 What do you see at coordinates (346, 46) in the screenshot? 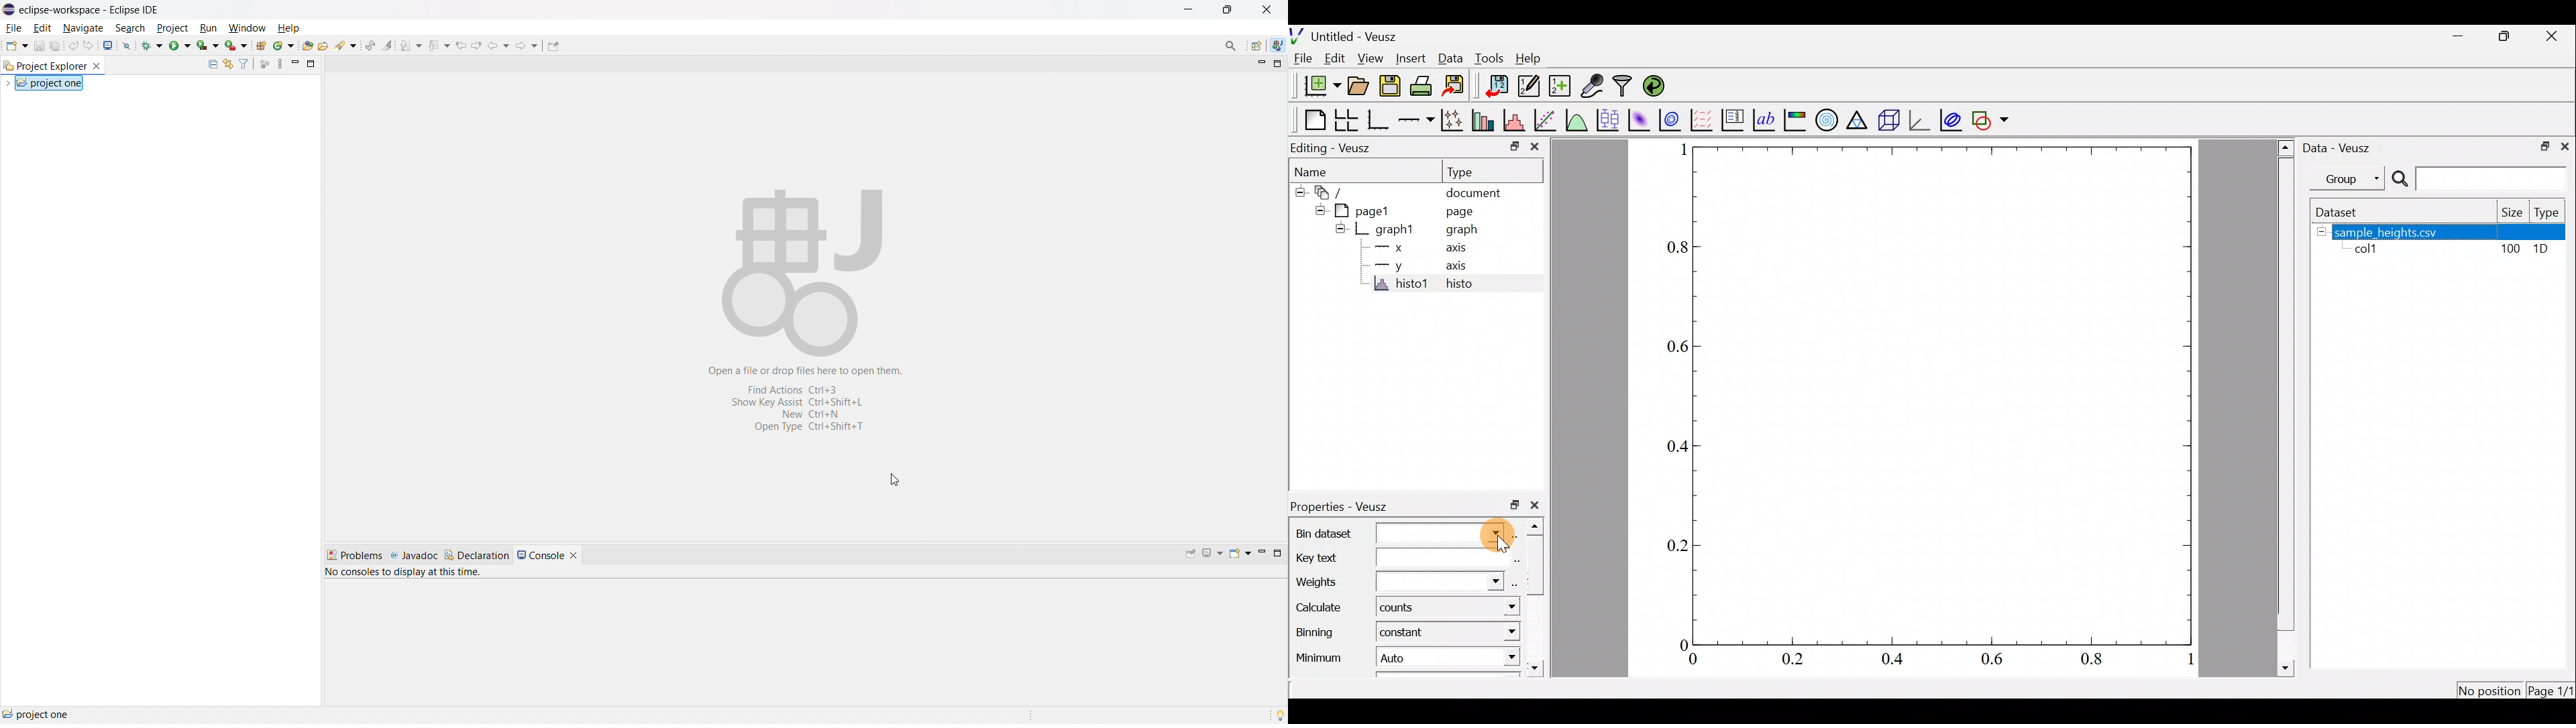
I see `search` at bounding box center [346, 46].